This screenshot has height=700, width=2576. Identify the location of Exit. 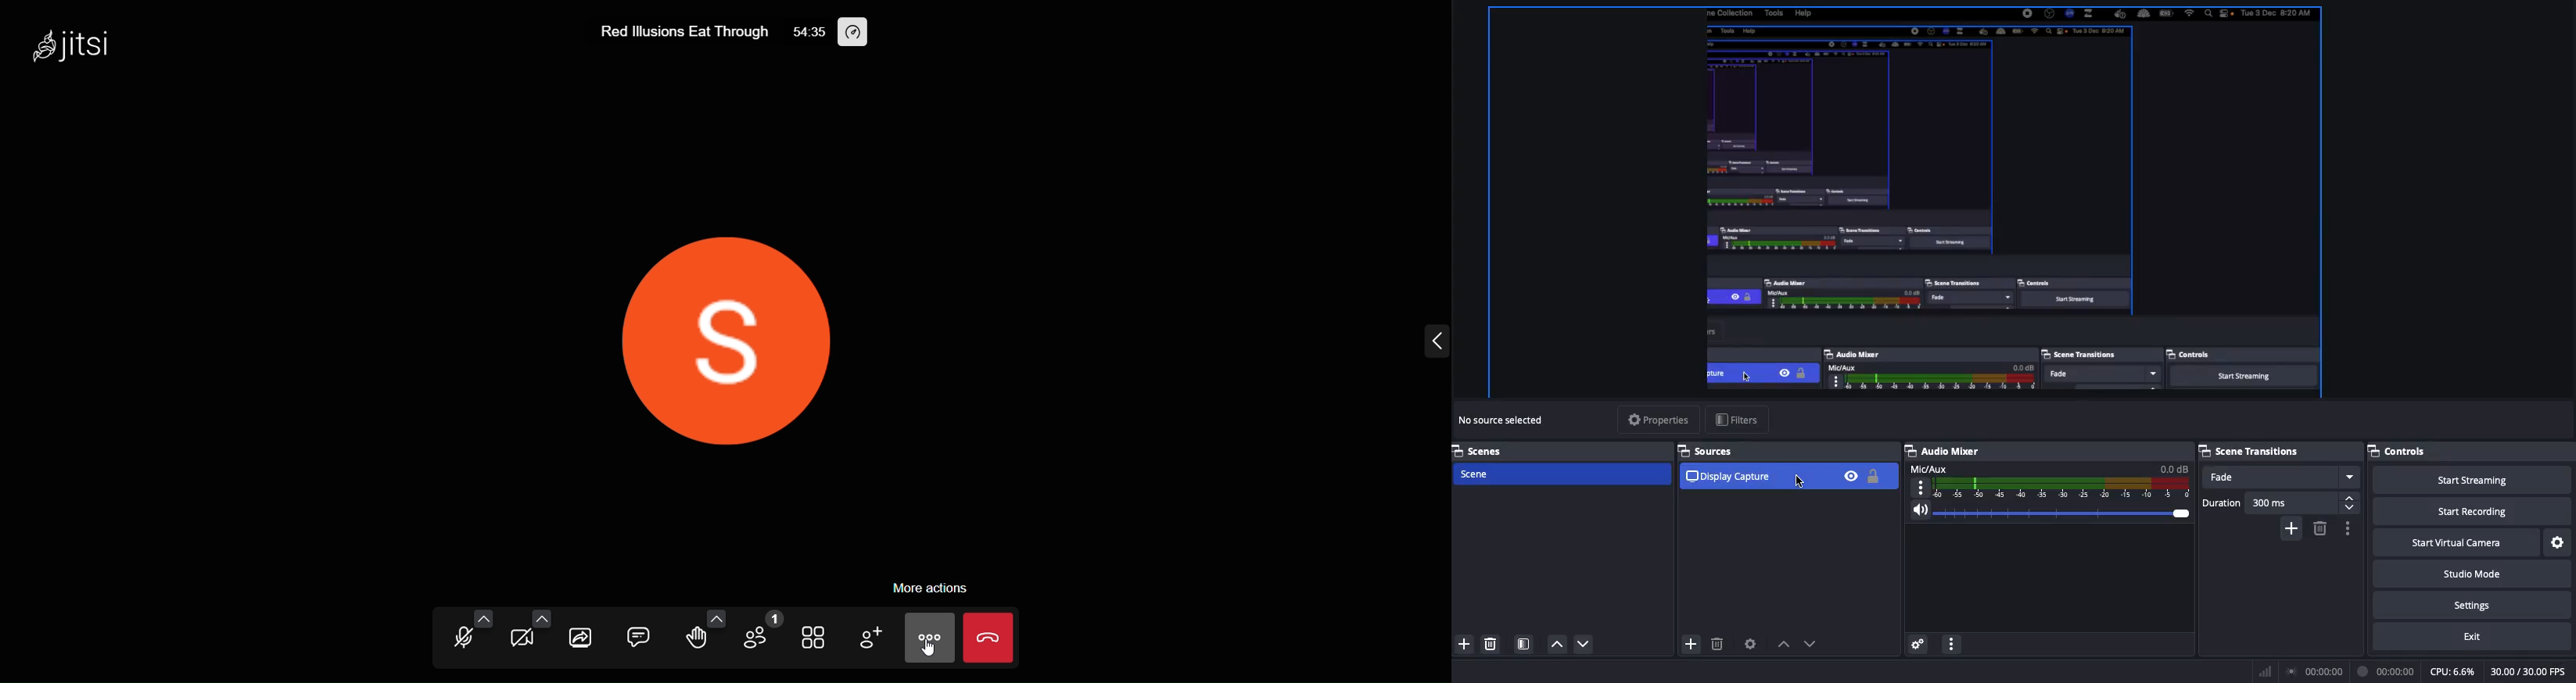
(2471, 638).